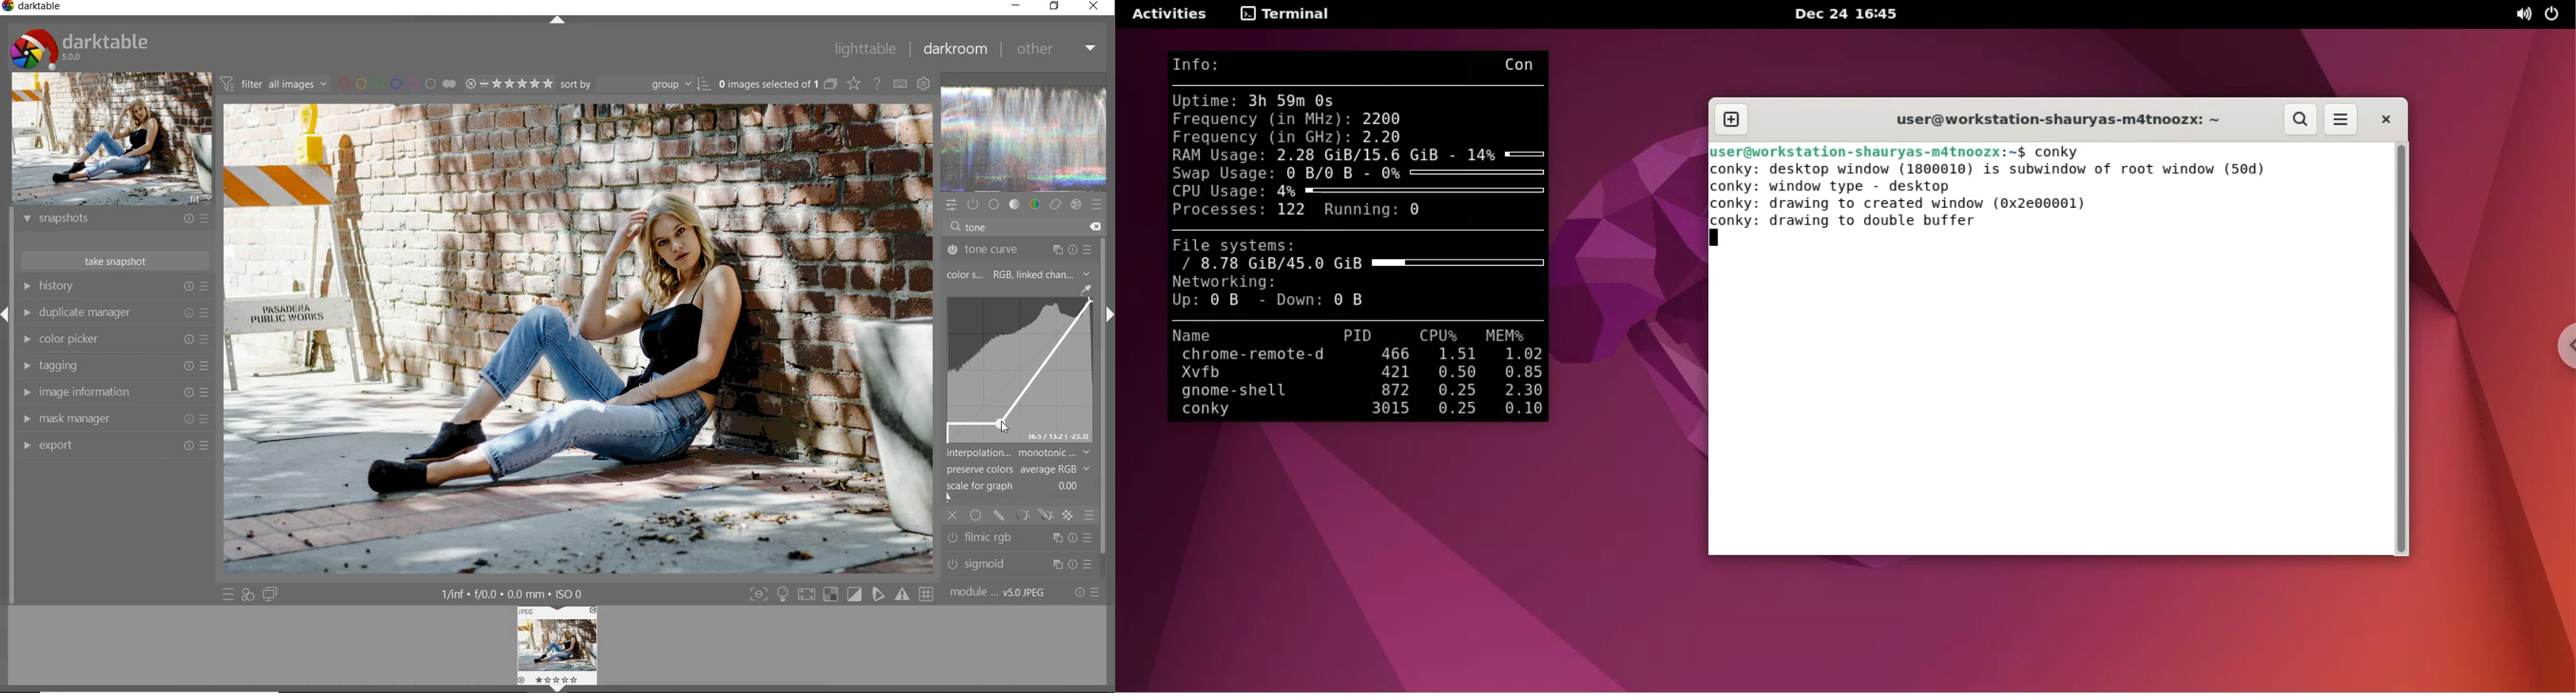  Describe the element at coordinates (113, 260) in the screenshot. I see `take snapshot` at that location.